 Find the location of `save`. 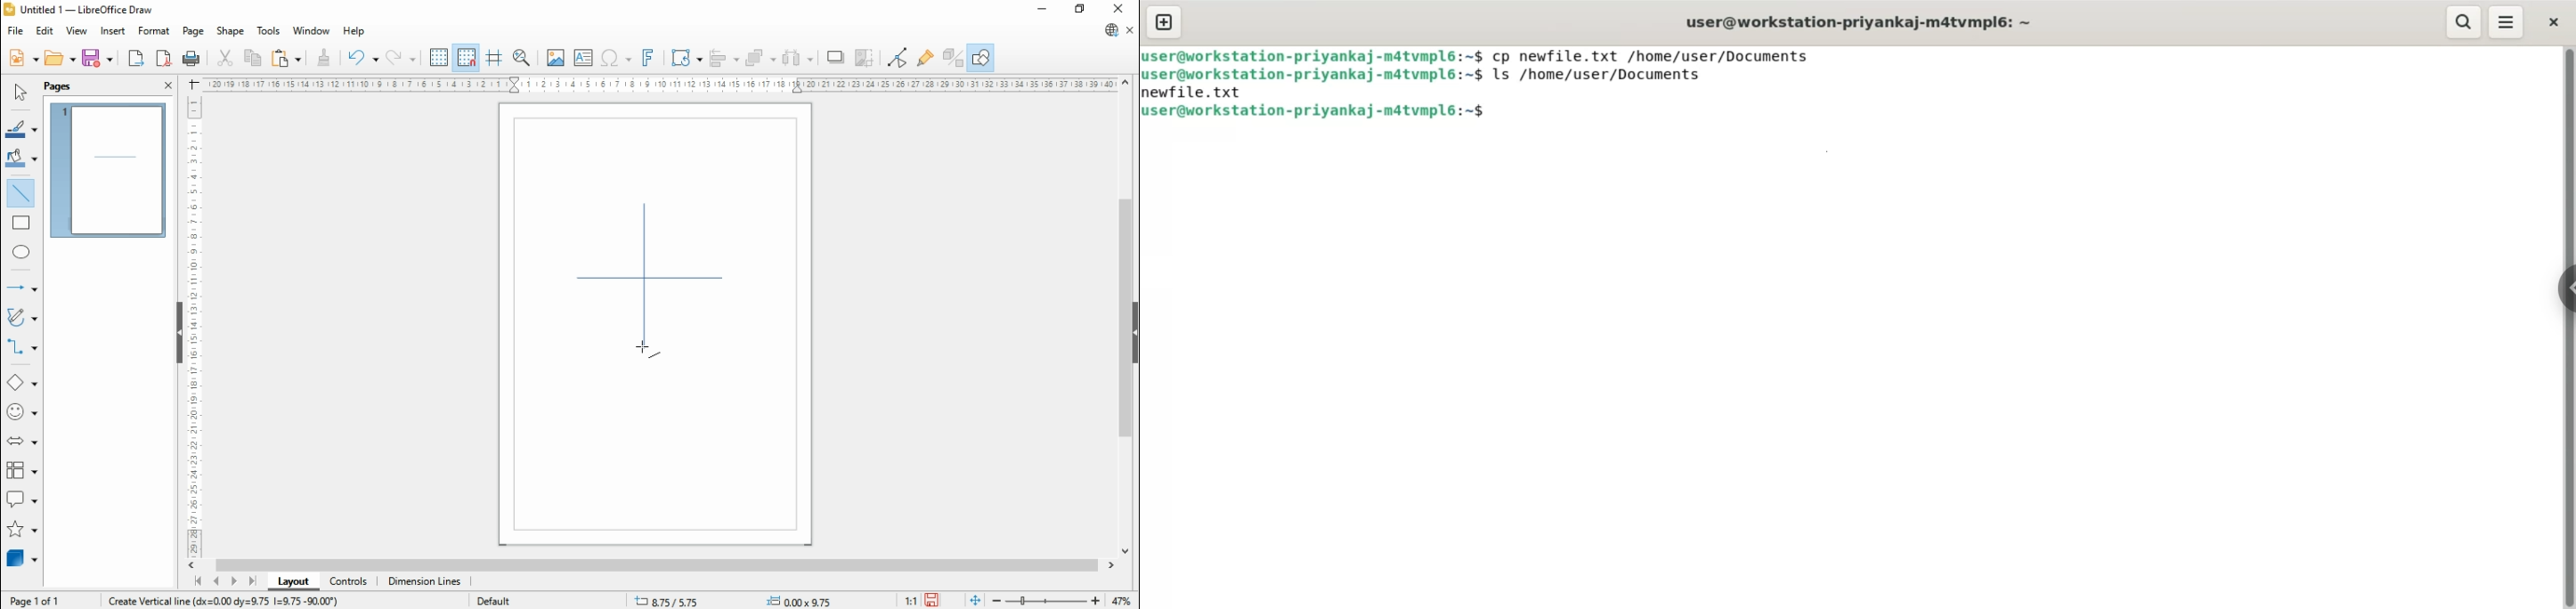

save is located at coordinates (932, 600).